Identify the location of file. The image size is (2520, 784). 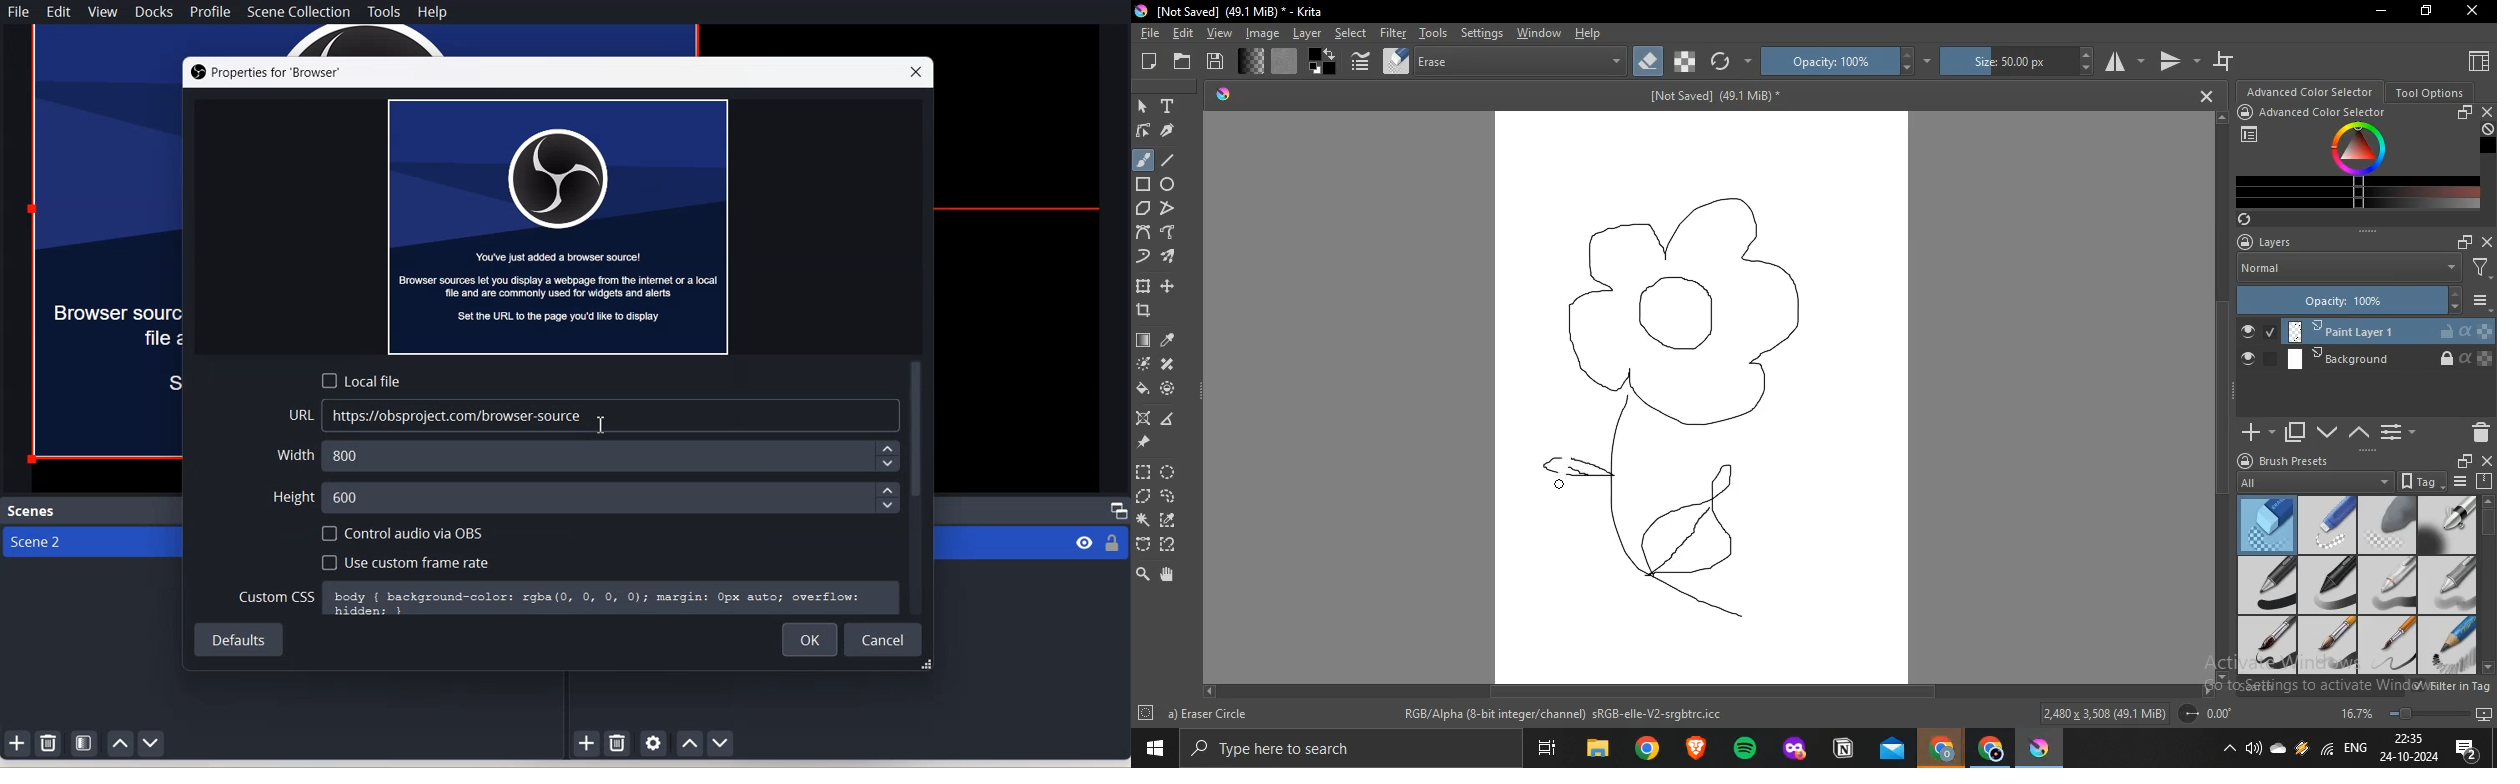
(1151, 34).